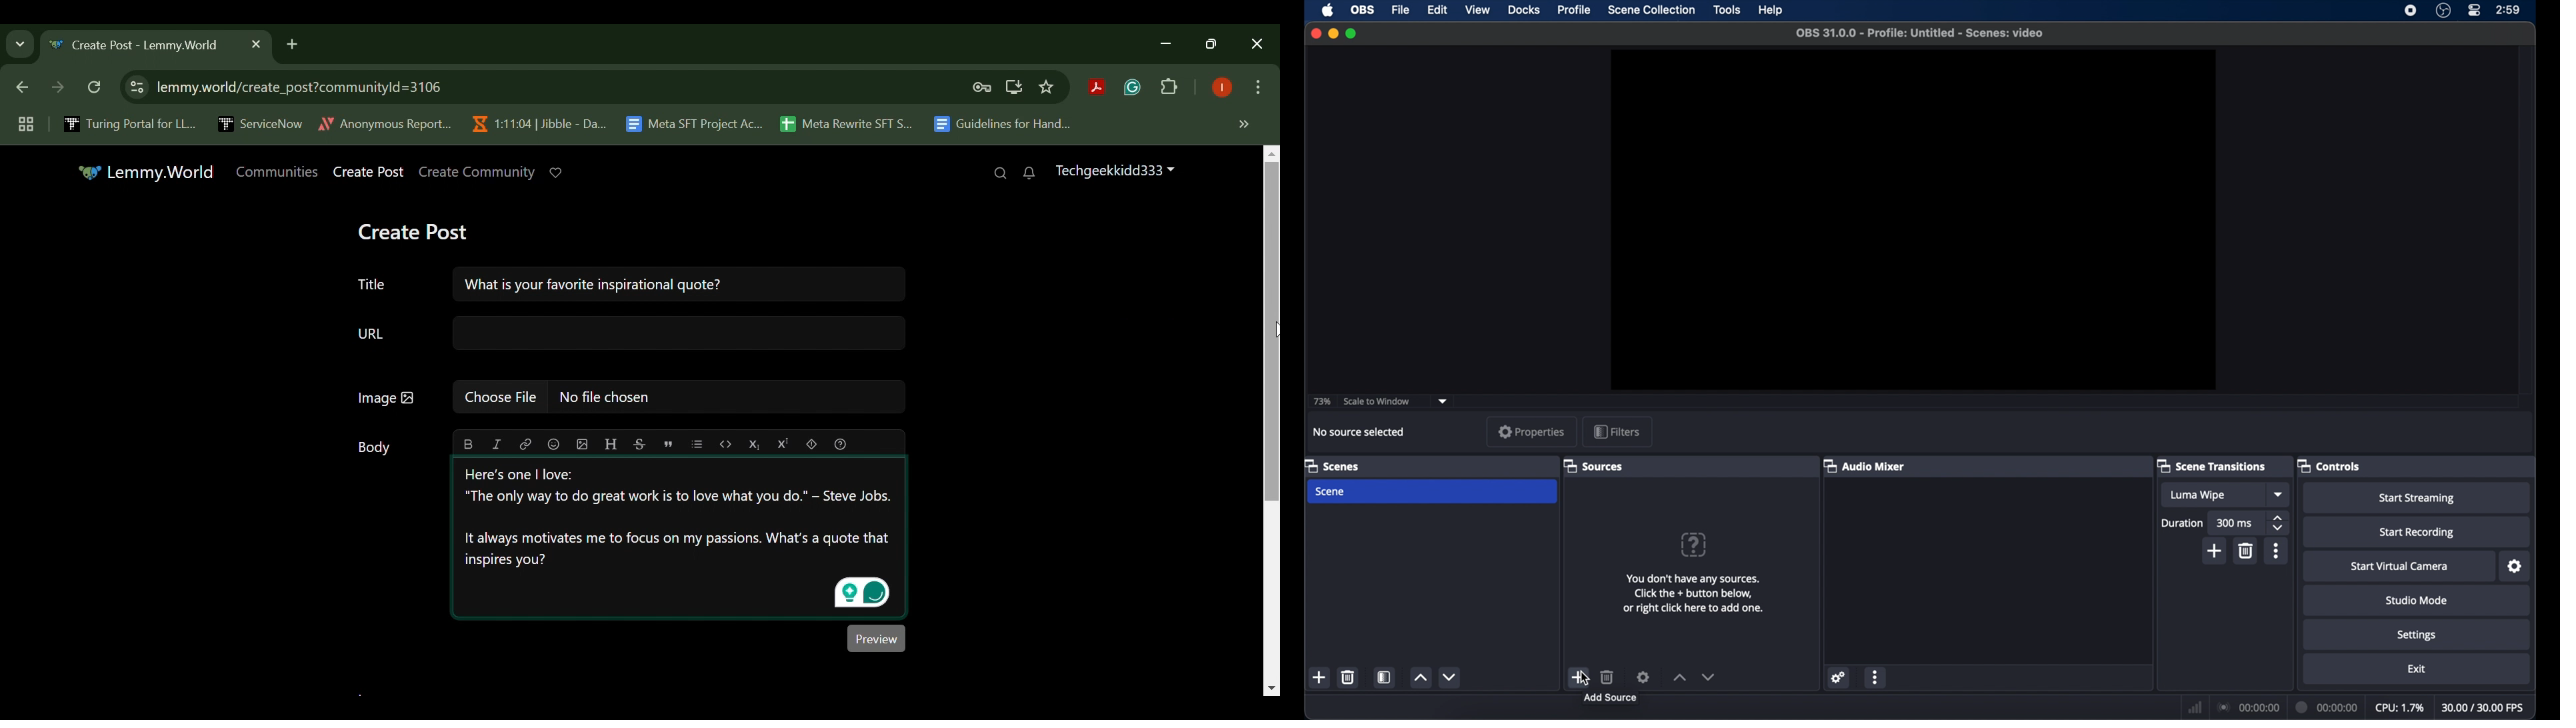 This screenshot has width=2576, height=728. I want to click on delete, so click(1607, 677).